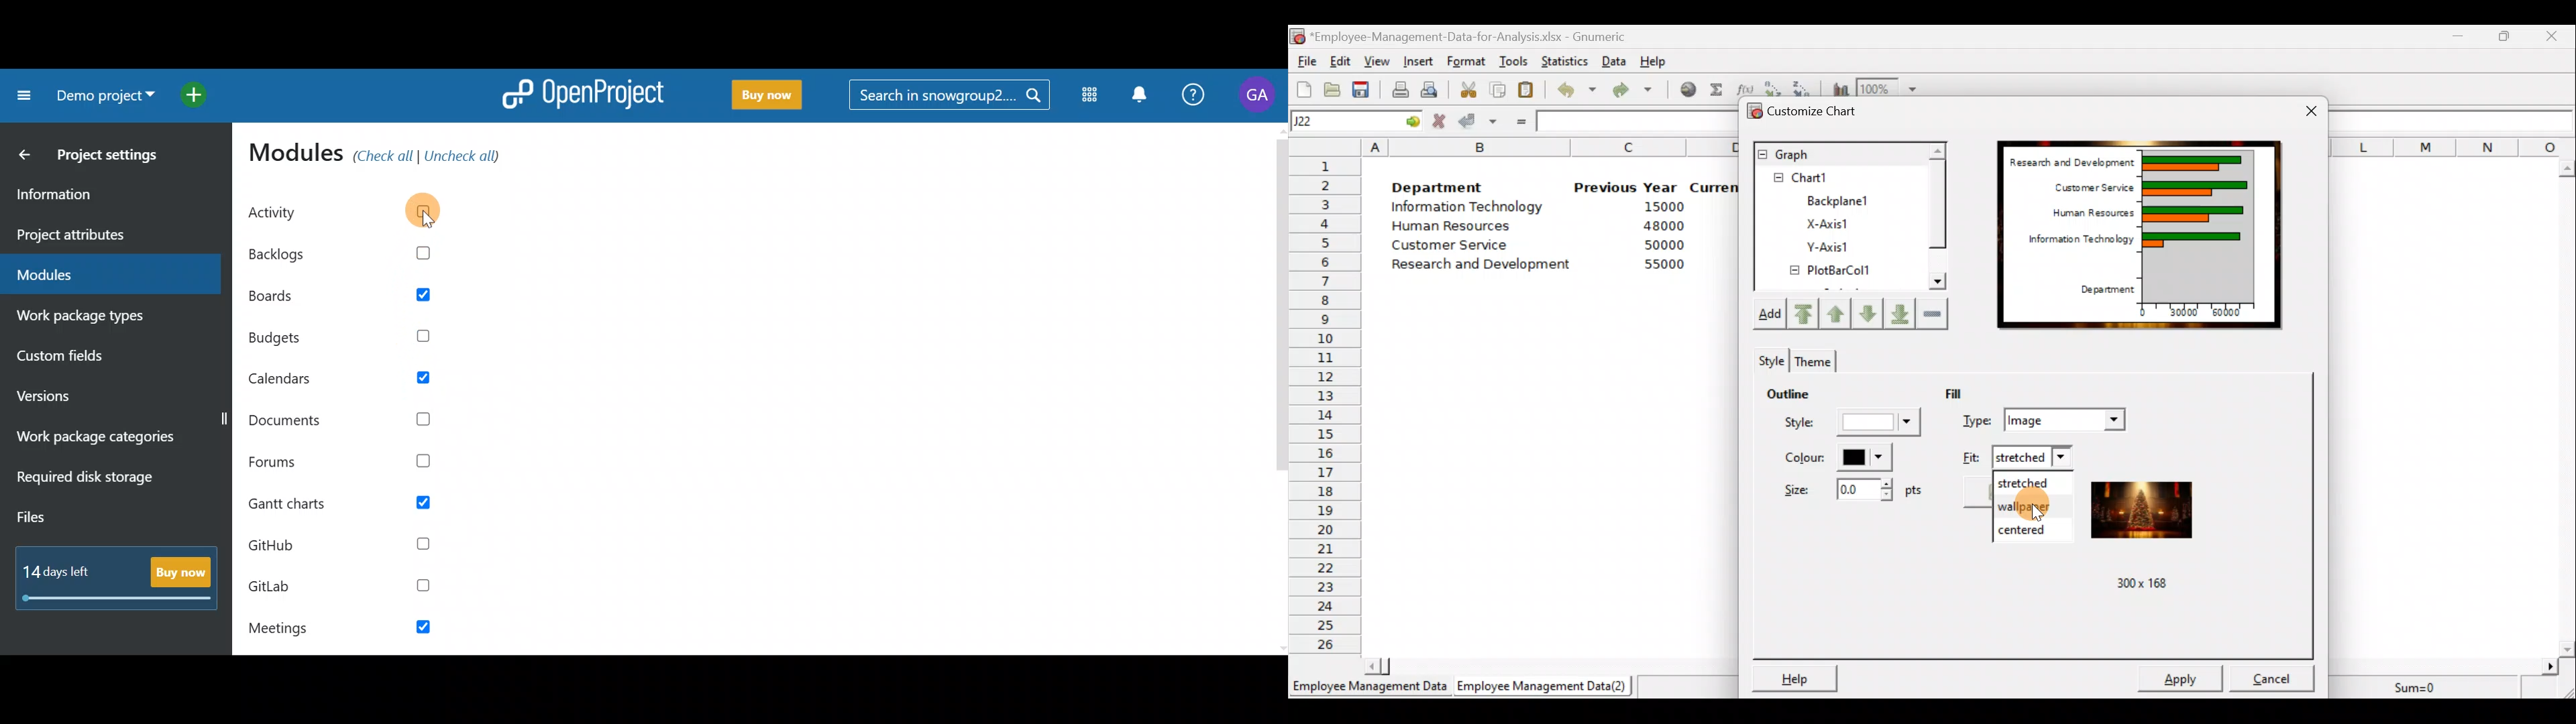 The image size is (2576, 728). Describe the element at coordinates (1377, 60) in the screenshot. I see `View` at that location.